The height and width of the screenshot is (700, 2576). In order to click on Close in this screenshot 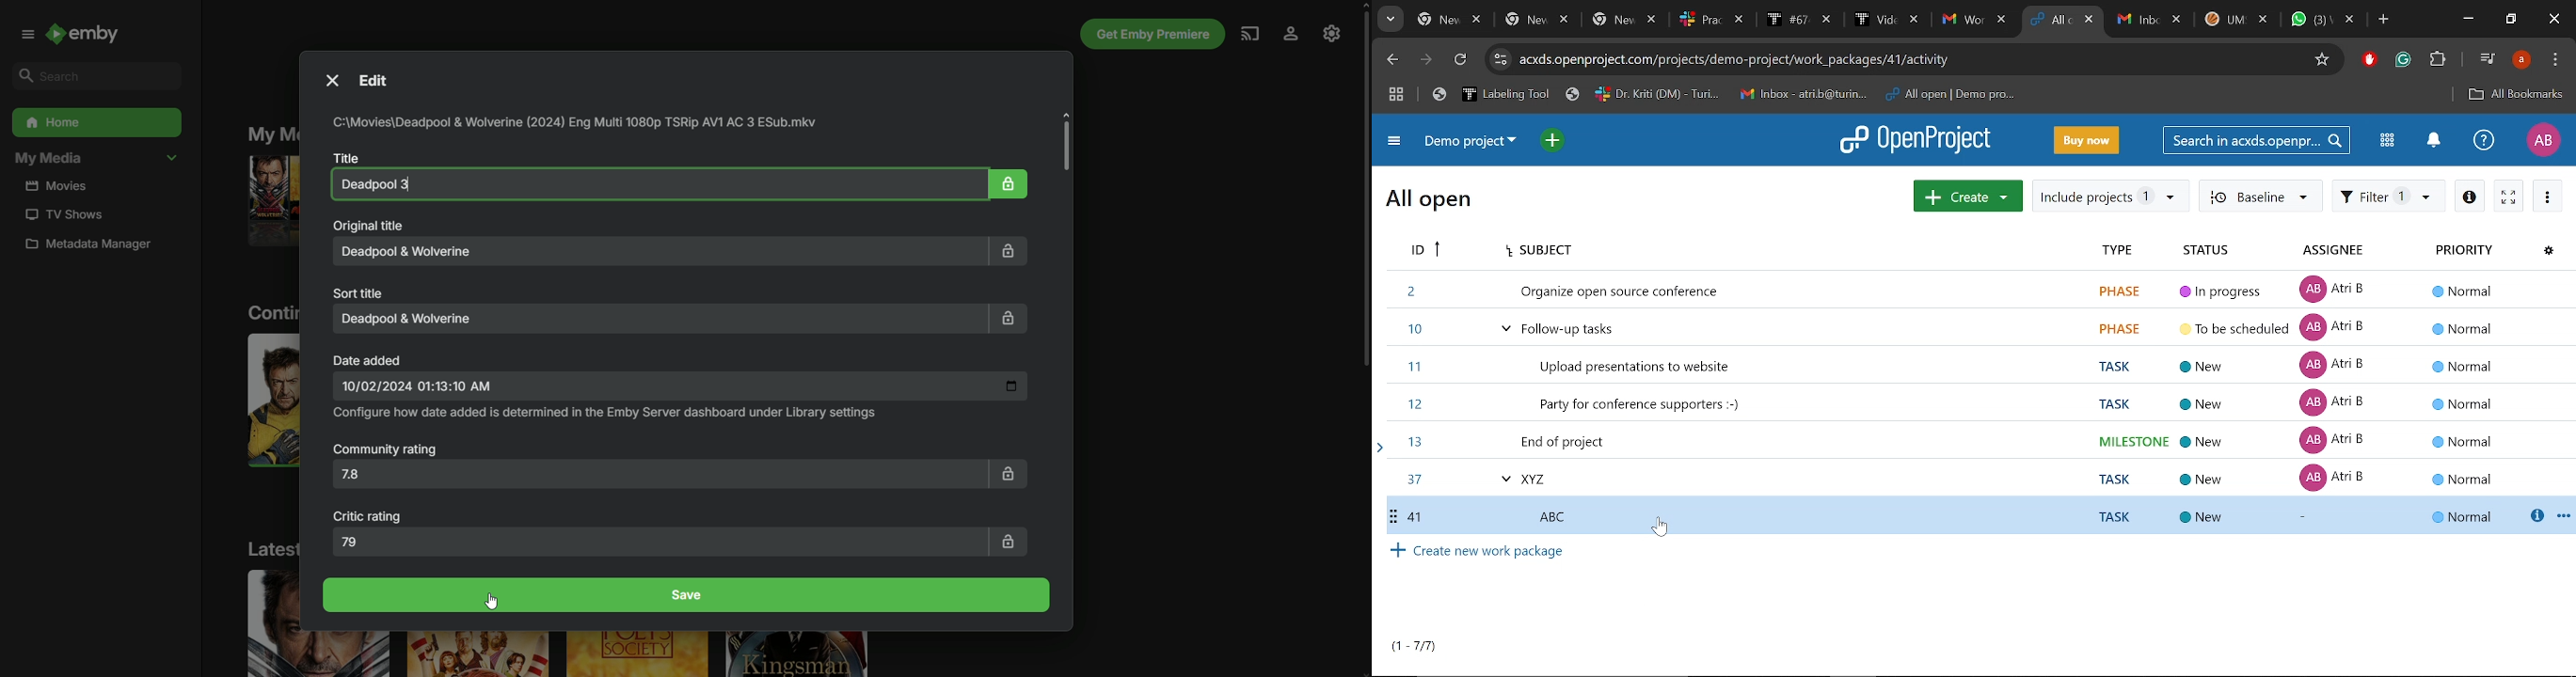, I will do `click(330, 80)`.